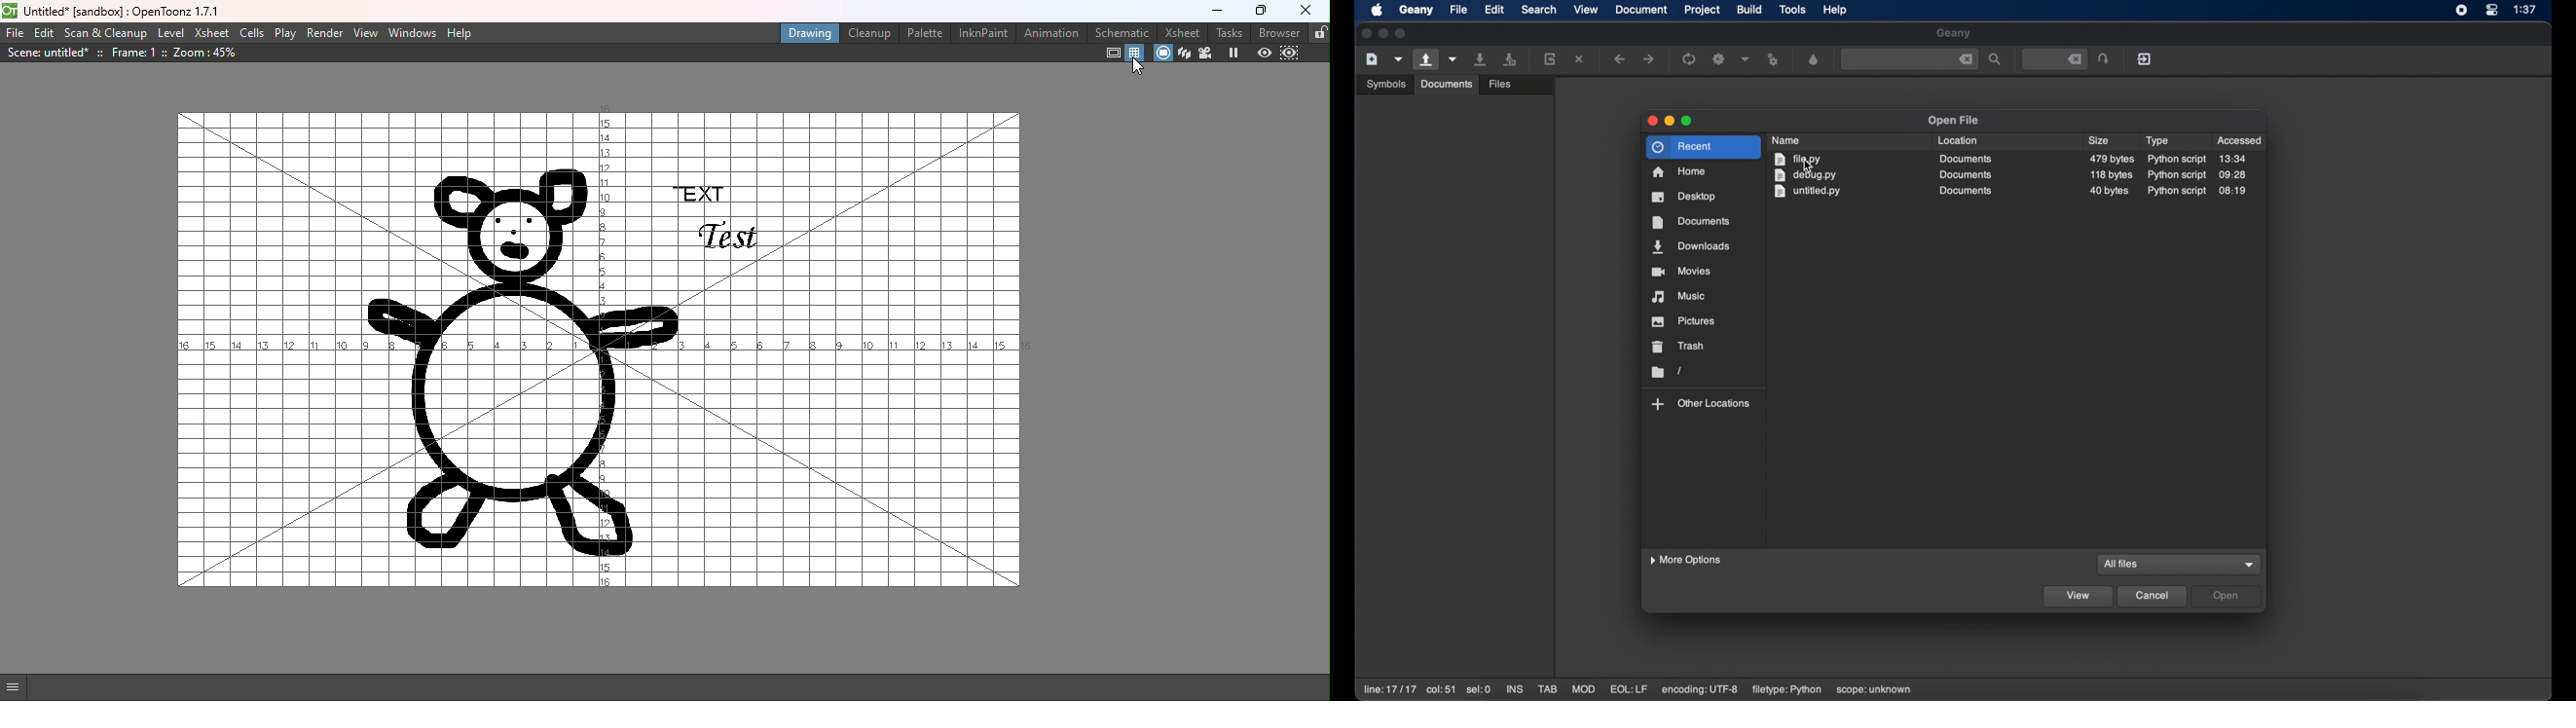 This screenshot has width=2576, height=728. I want to click on 40 bytes, so click(2109, 191).